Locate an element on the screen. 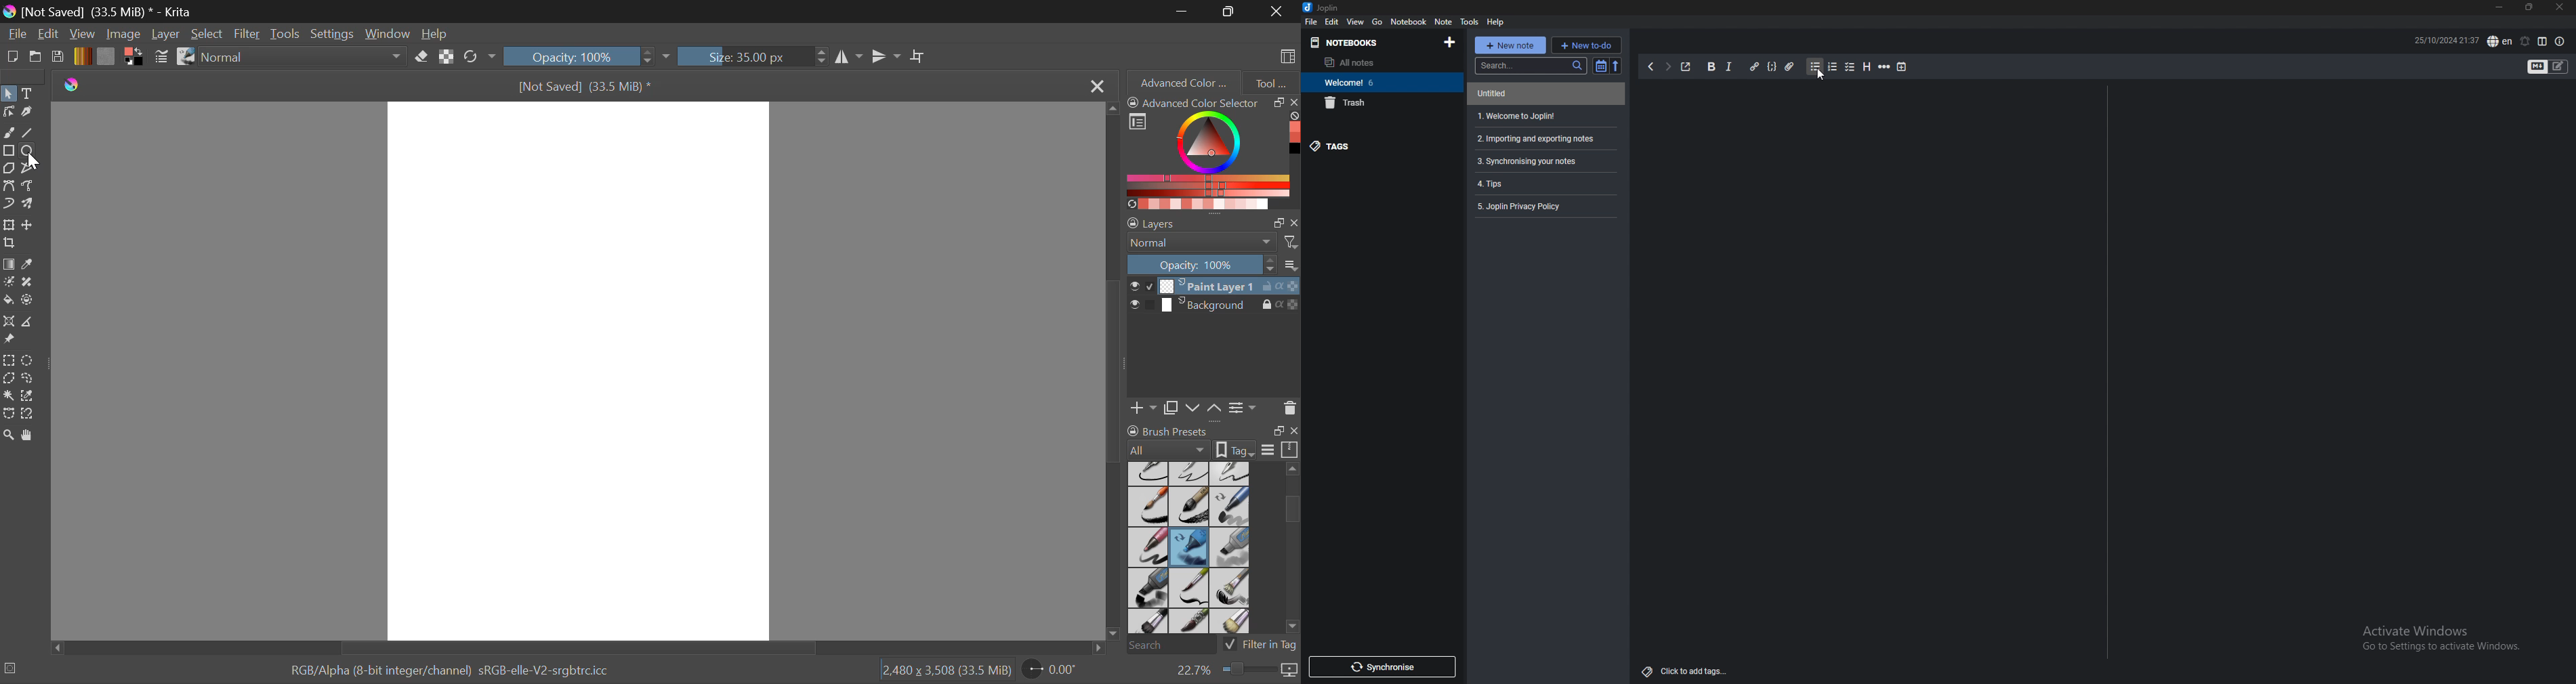 The height and width of the screenshot is (700, 2576). Krita Logo is located at coordinates (70, 85).